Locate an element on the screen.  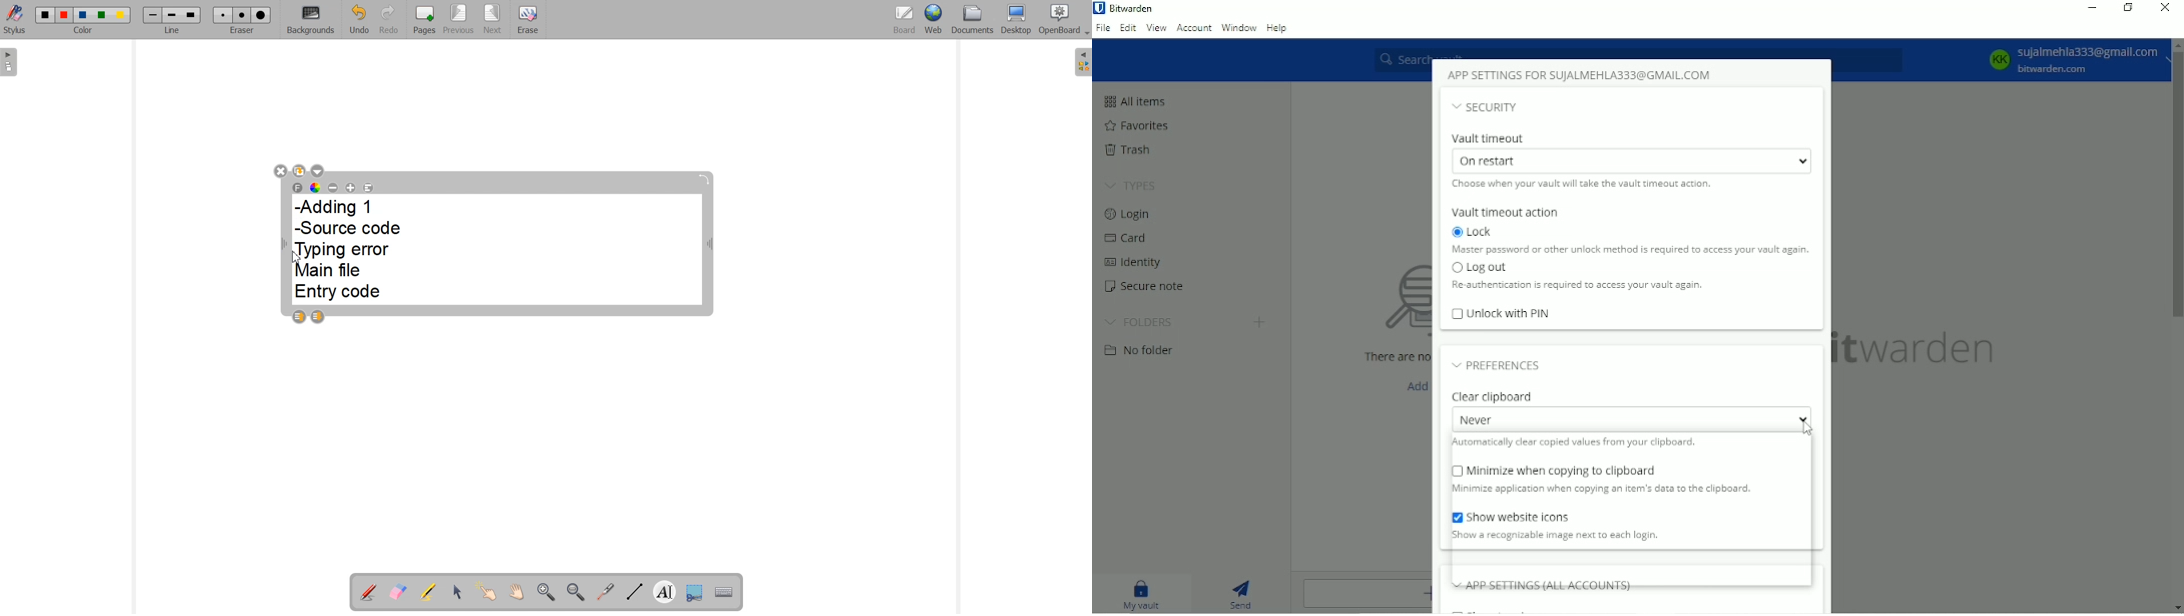
Write text is located at coordinates (665, 590).